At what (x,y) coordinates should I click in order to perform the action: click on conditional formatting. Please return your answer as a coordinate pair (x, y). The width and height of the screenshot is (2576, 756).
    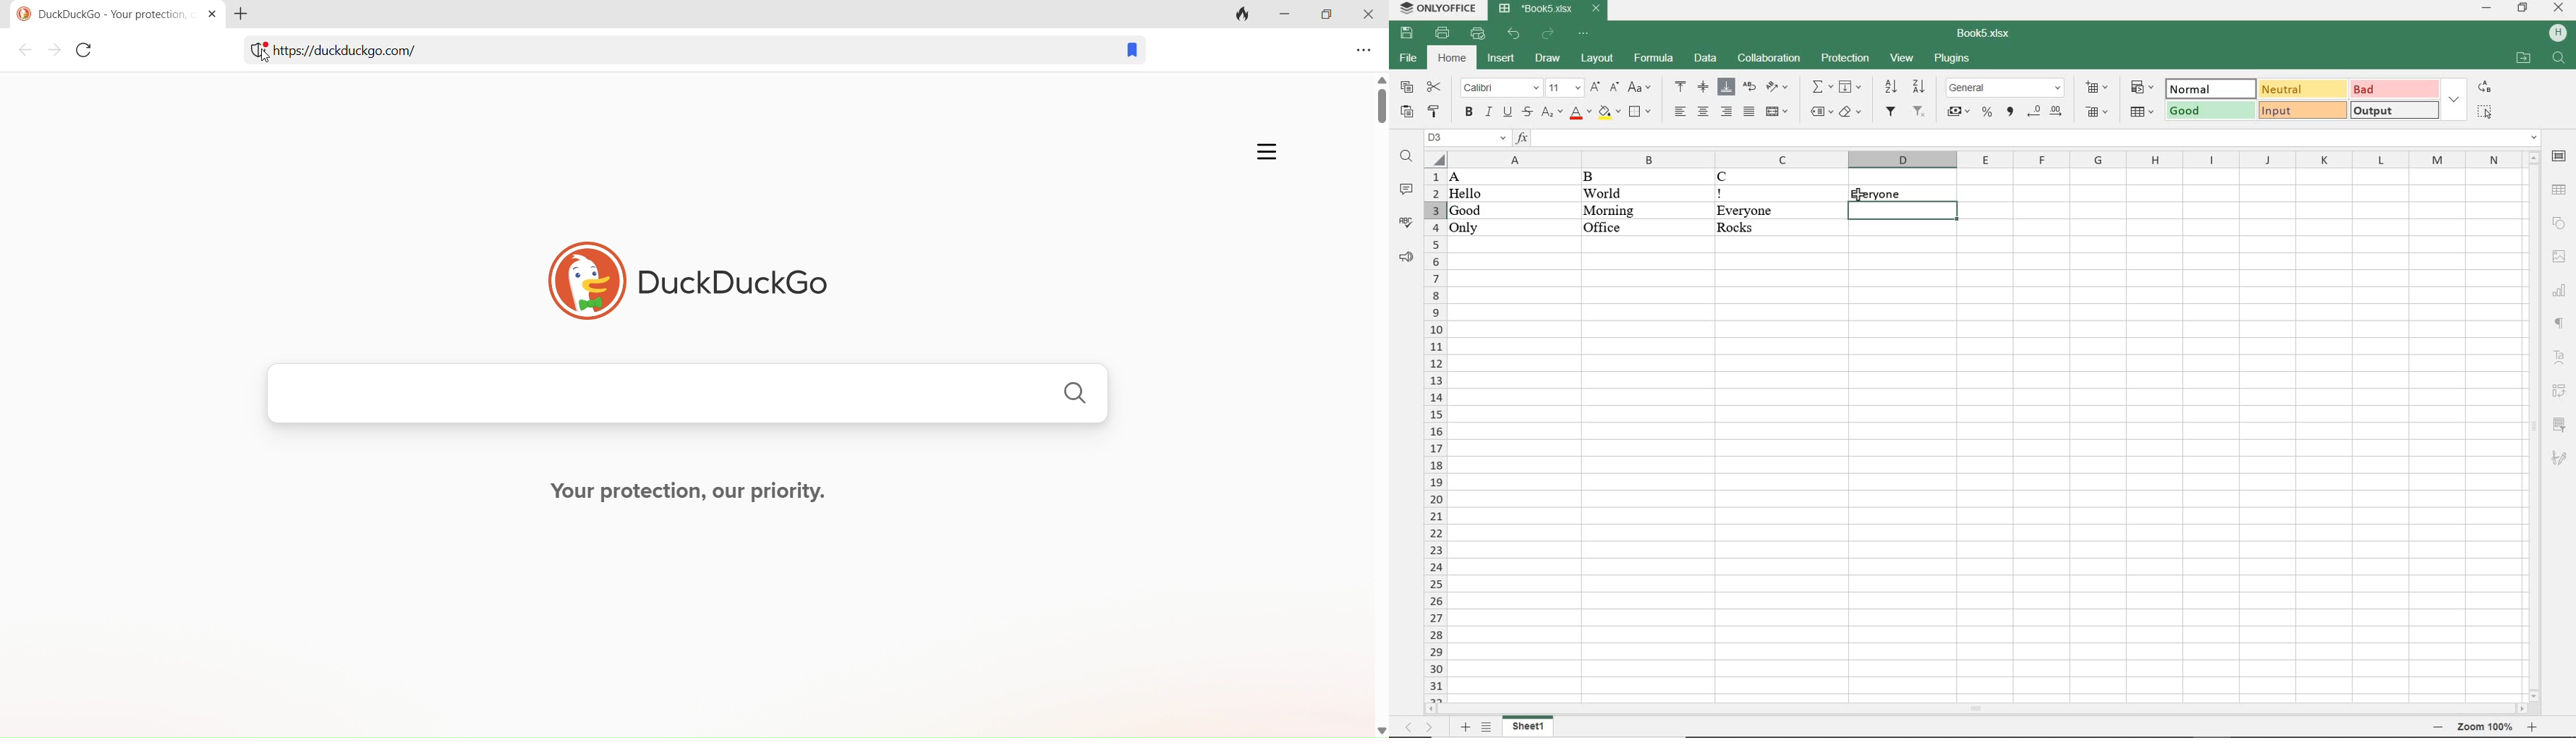
    Looking at the image, I should click on (2139, 87).